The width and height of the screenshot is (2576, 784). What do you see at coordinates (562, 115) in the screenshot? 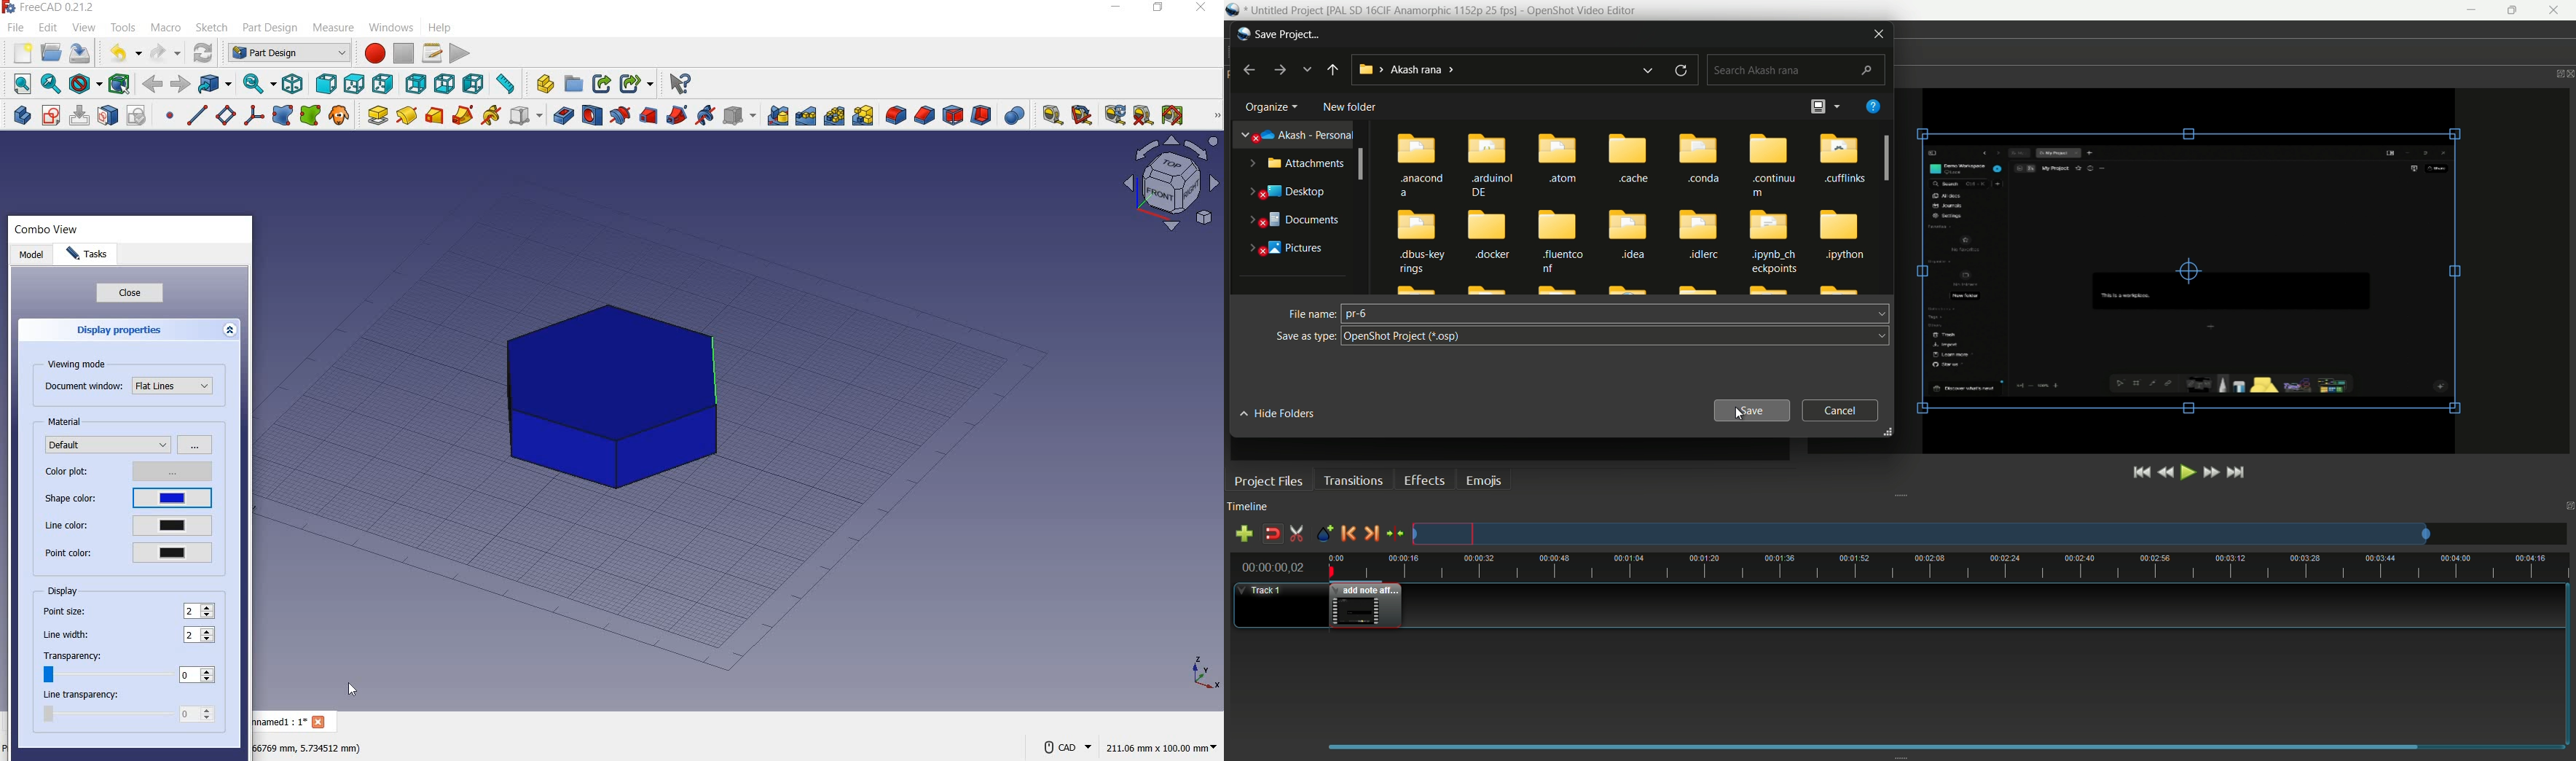
I see `pocket` at bounding box center [562, 115].